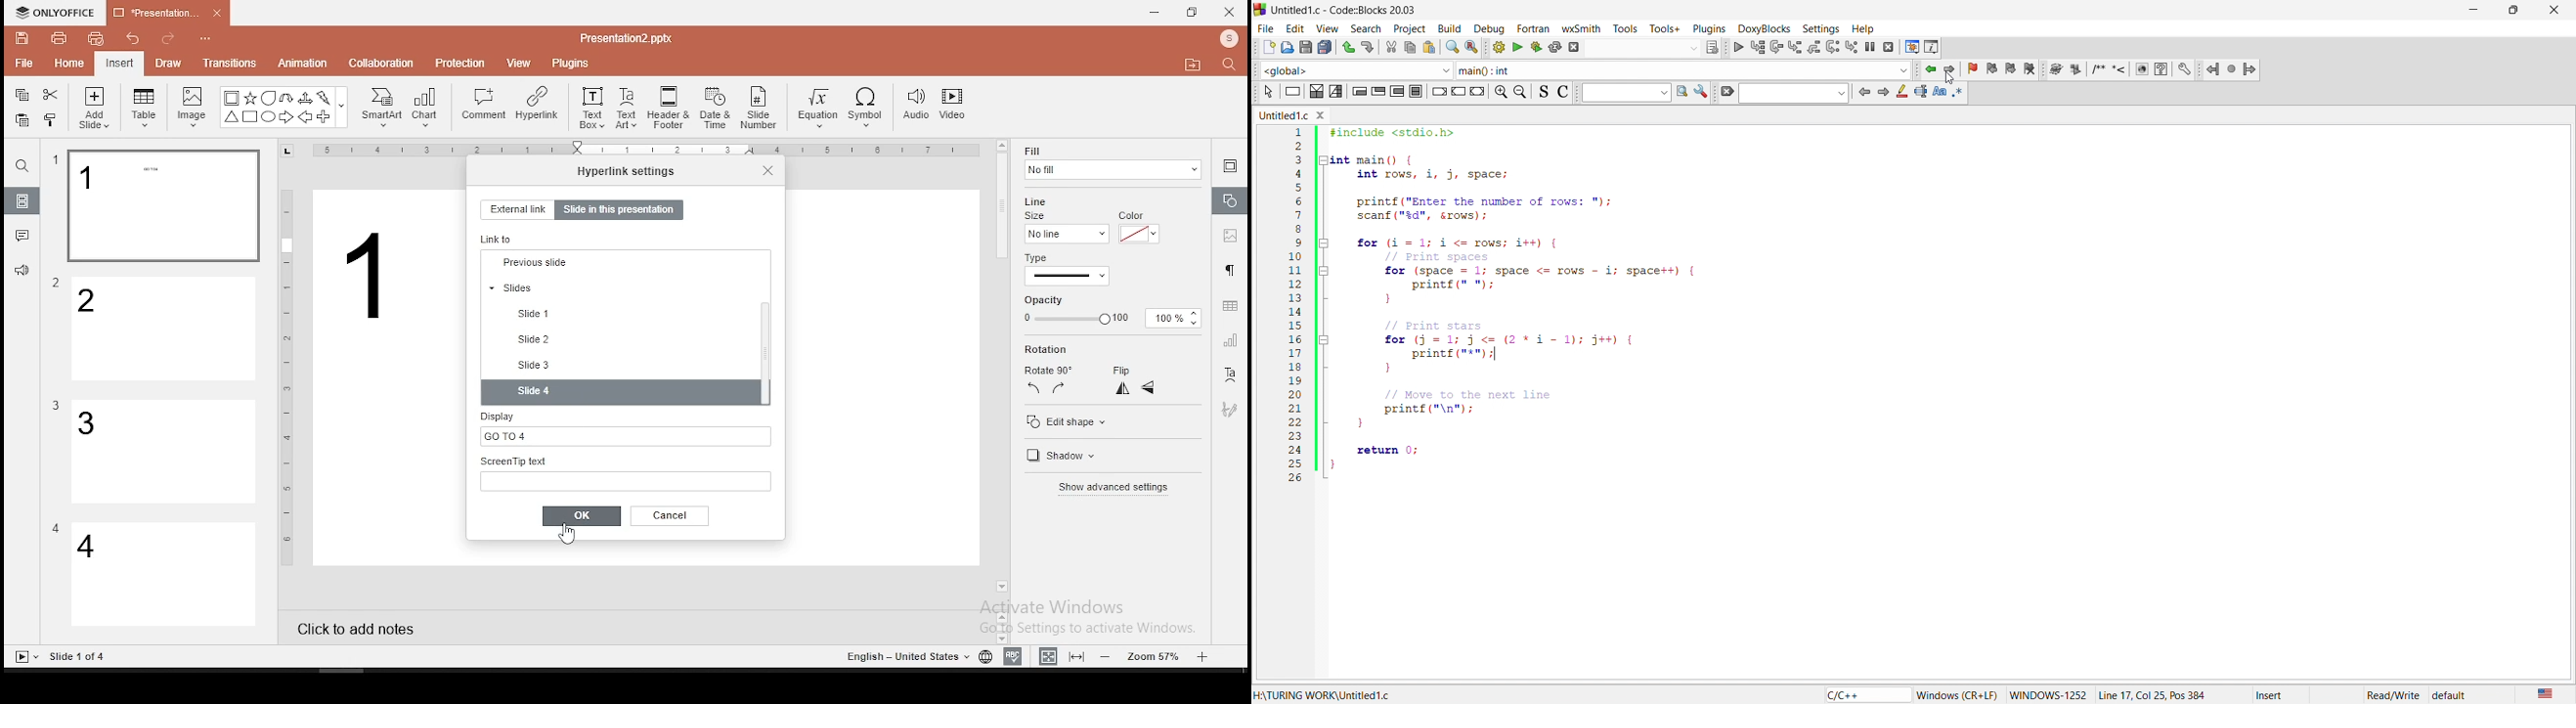  What do you see at coordinates (54, 122) in the screenshot?
I see `clone formatting` at bounding box center [54, 122].